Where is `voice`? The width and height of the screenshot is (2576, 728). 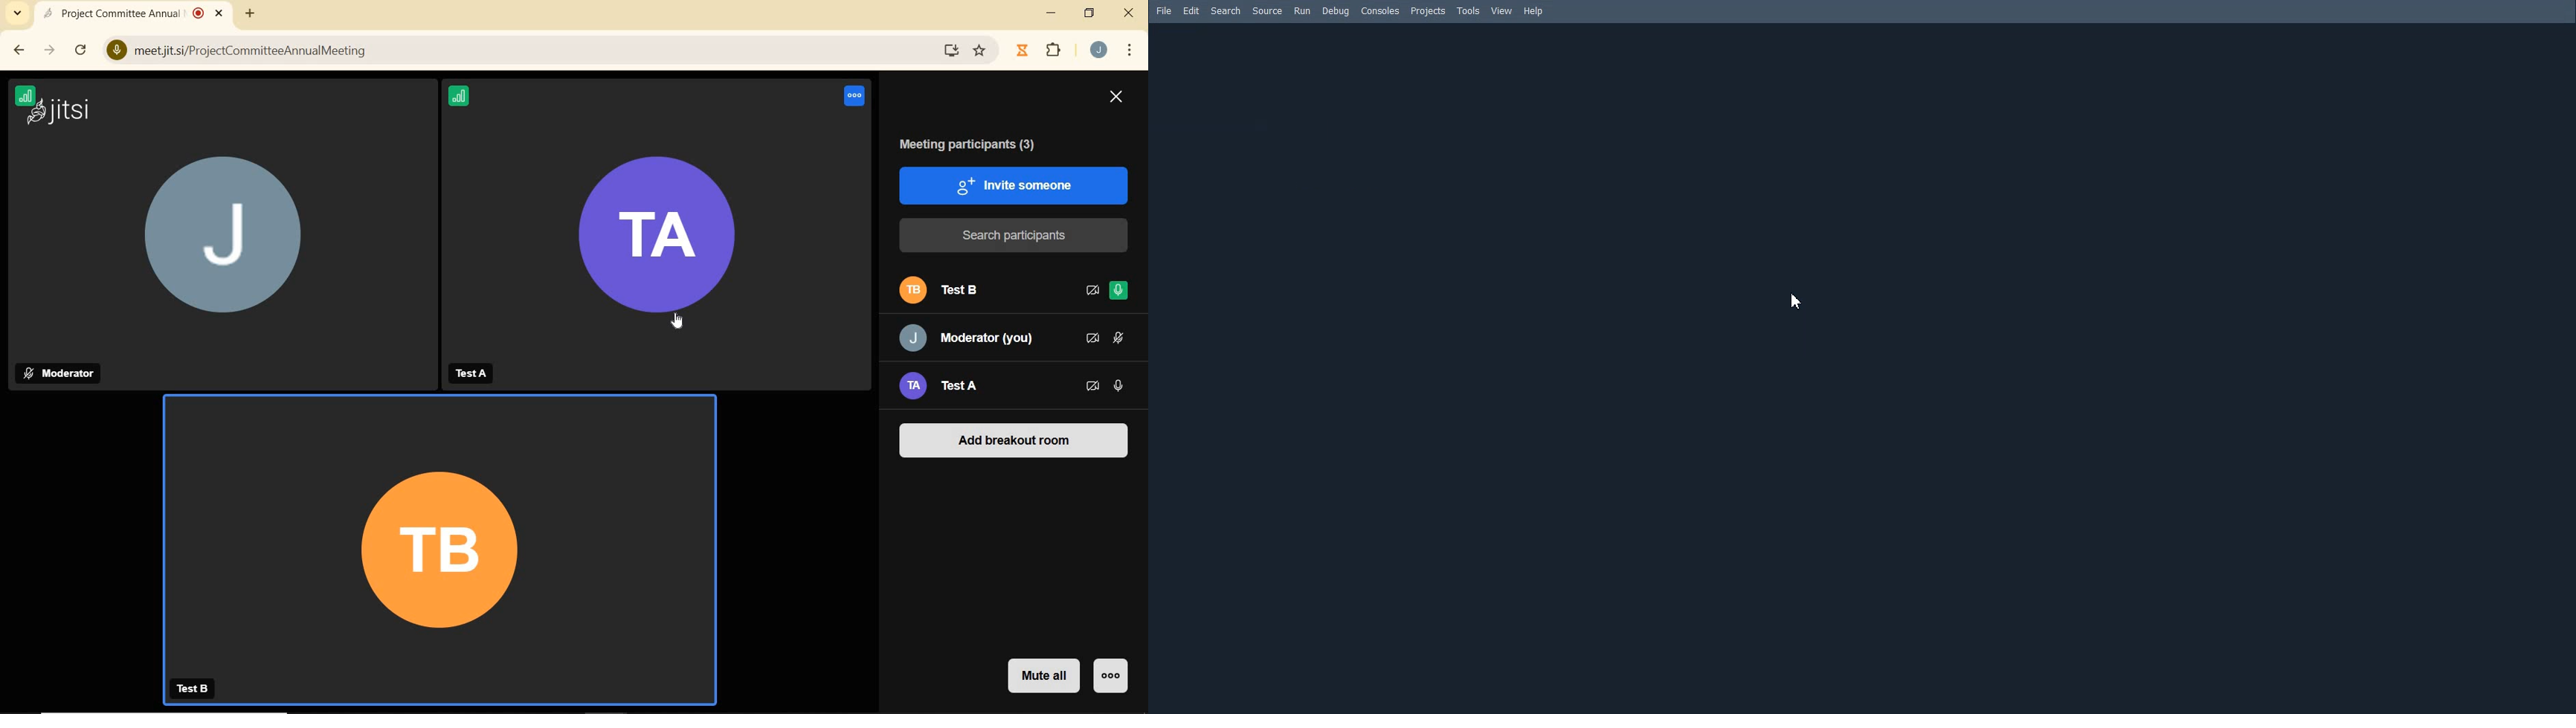
voice is located at coordinates (856, 97).